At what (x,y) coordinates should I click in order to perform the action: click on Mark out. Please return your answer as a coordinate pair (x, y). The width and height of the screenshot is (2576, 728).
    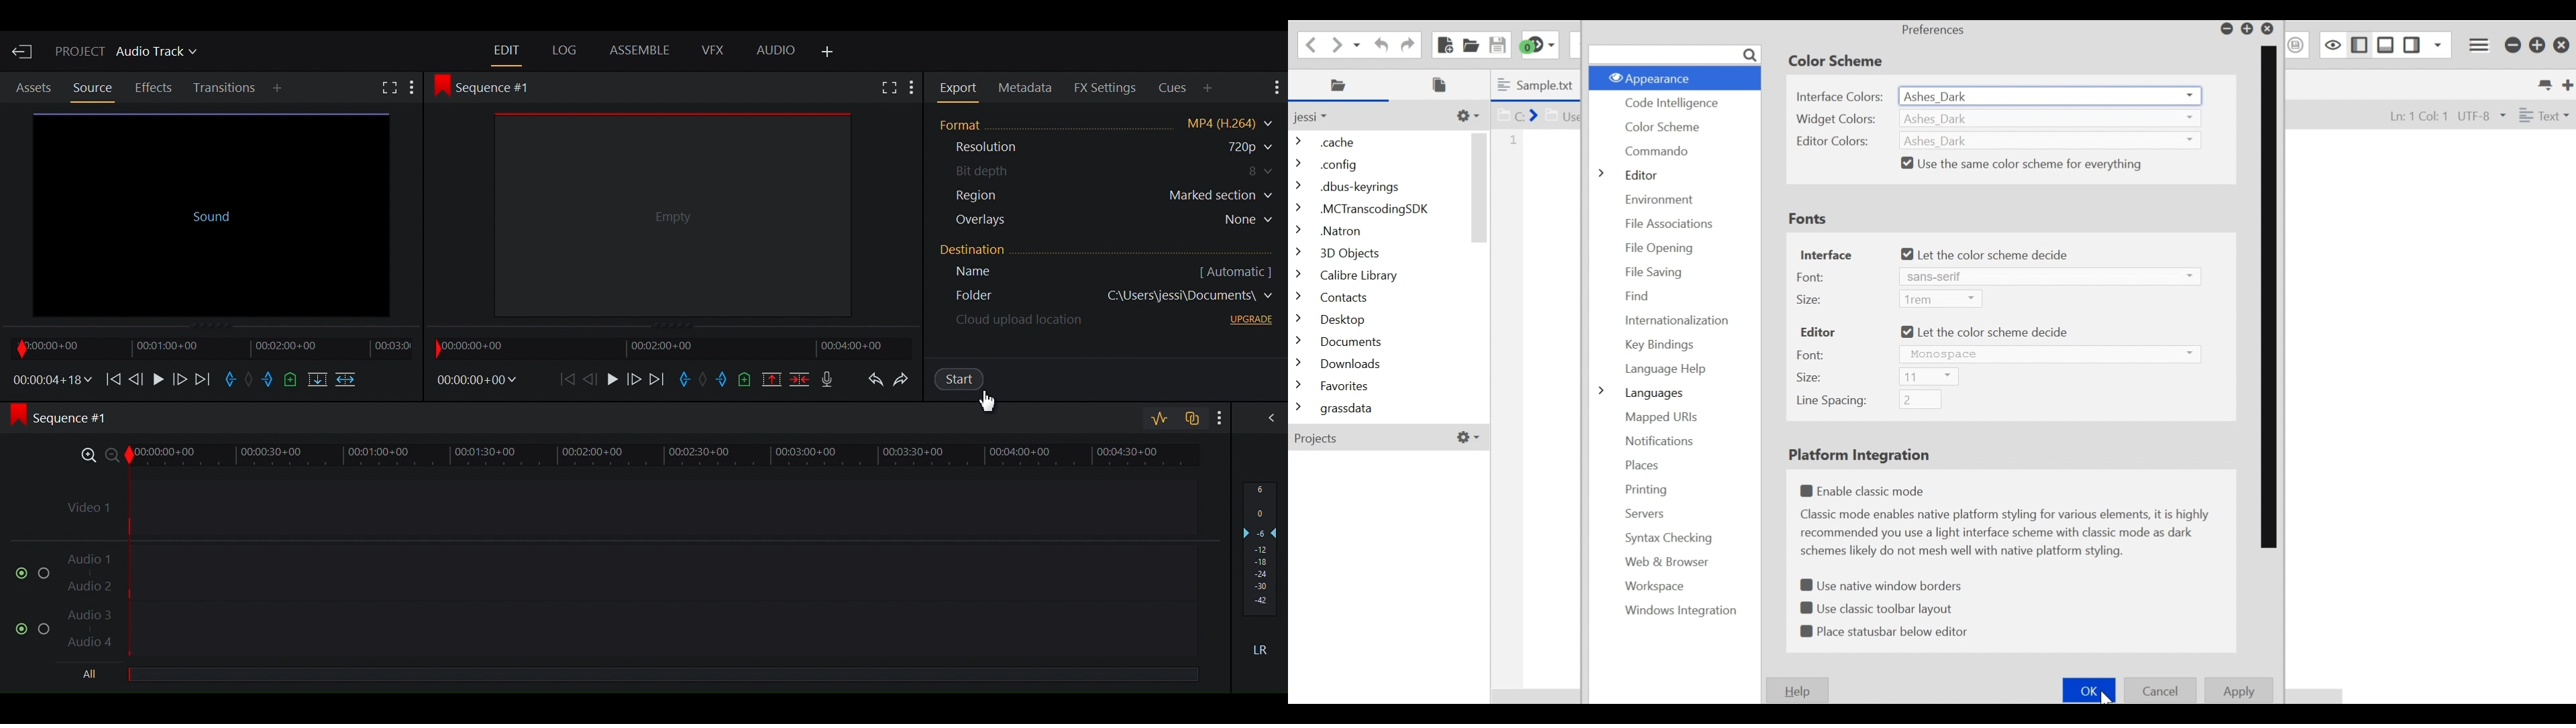
    Looking at the image, I should click on (724, 381).